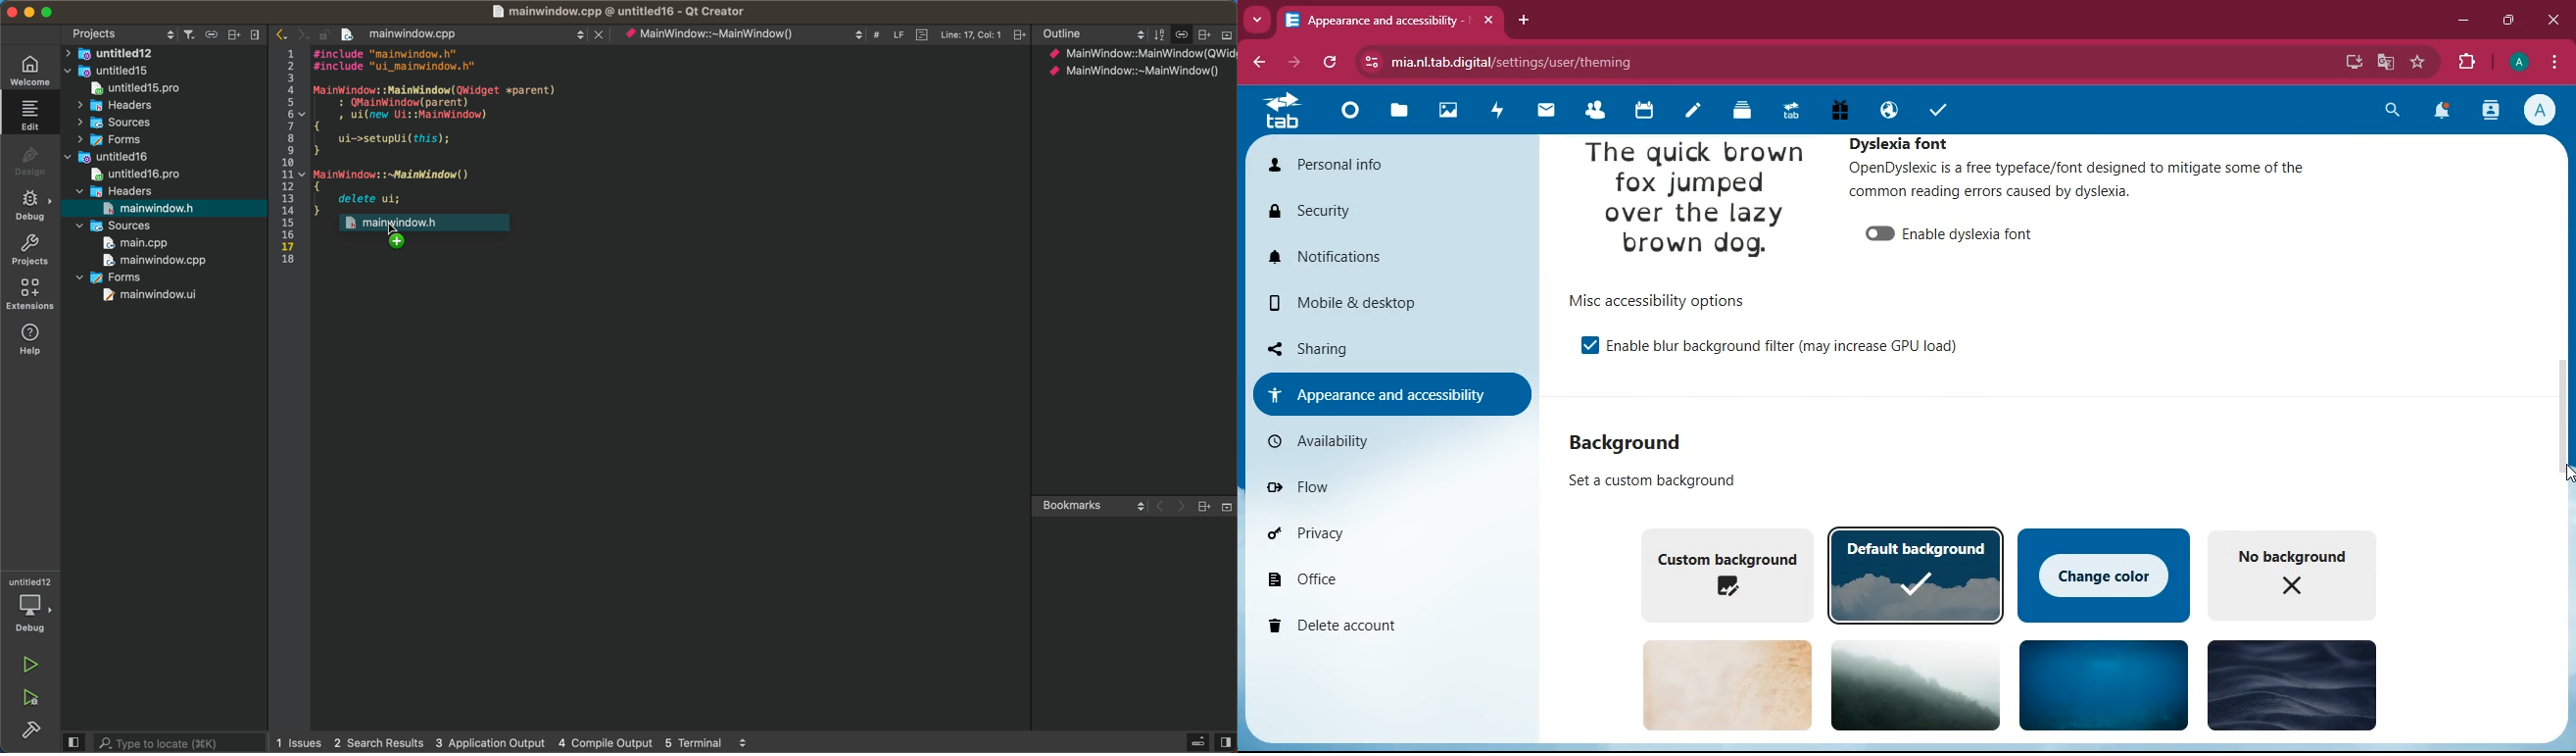 The image size is (2576, 756). I want to click on search, so click(2390, 113).